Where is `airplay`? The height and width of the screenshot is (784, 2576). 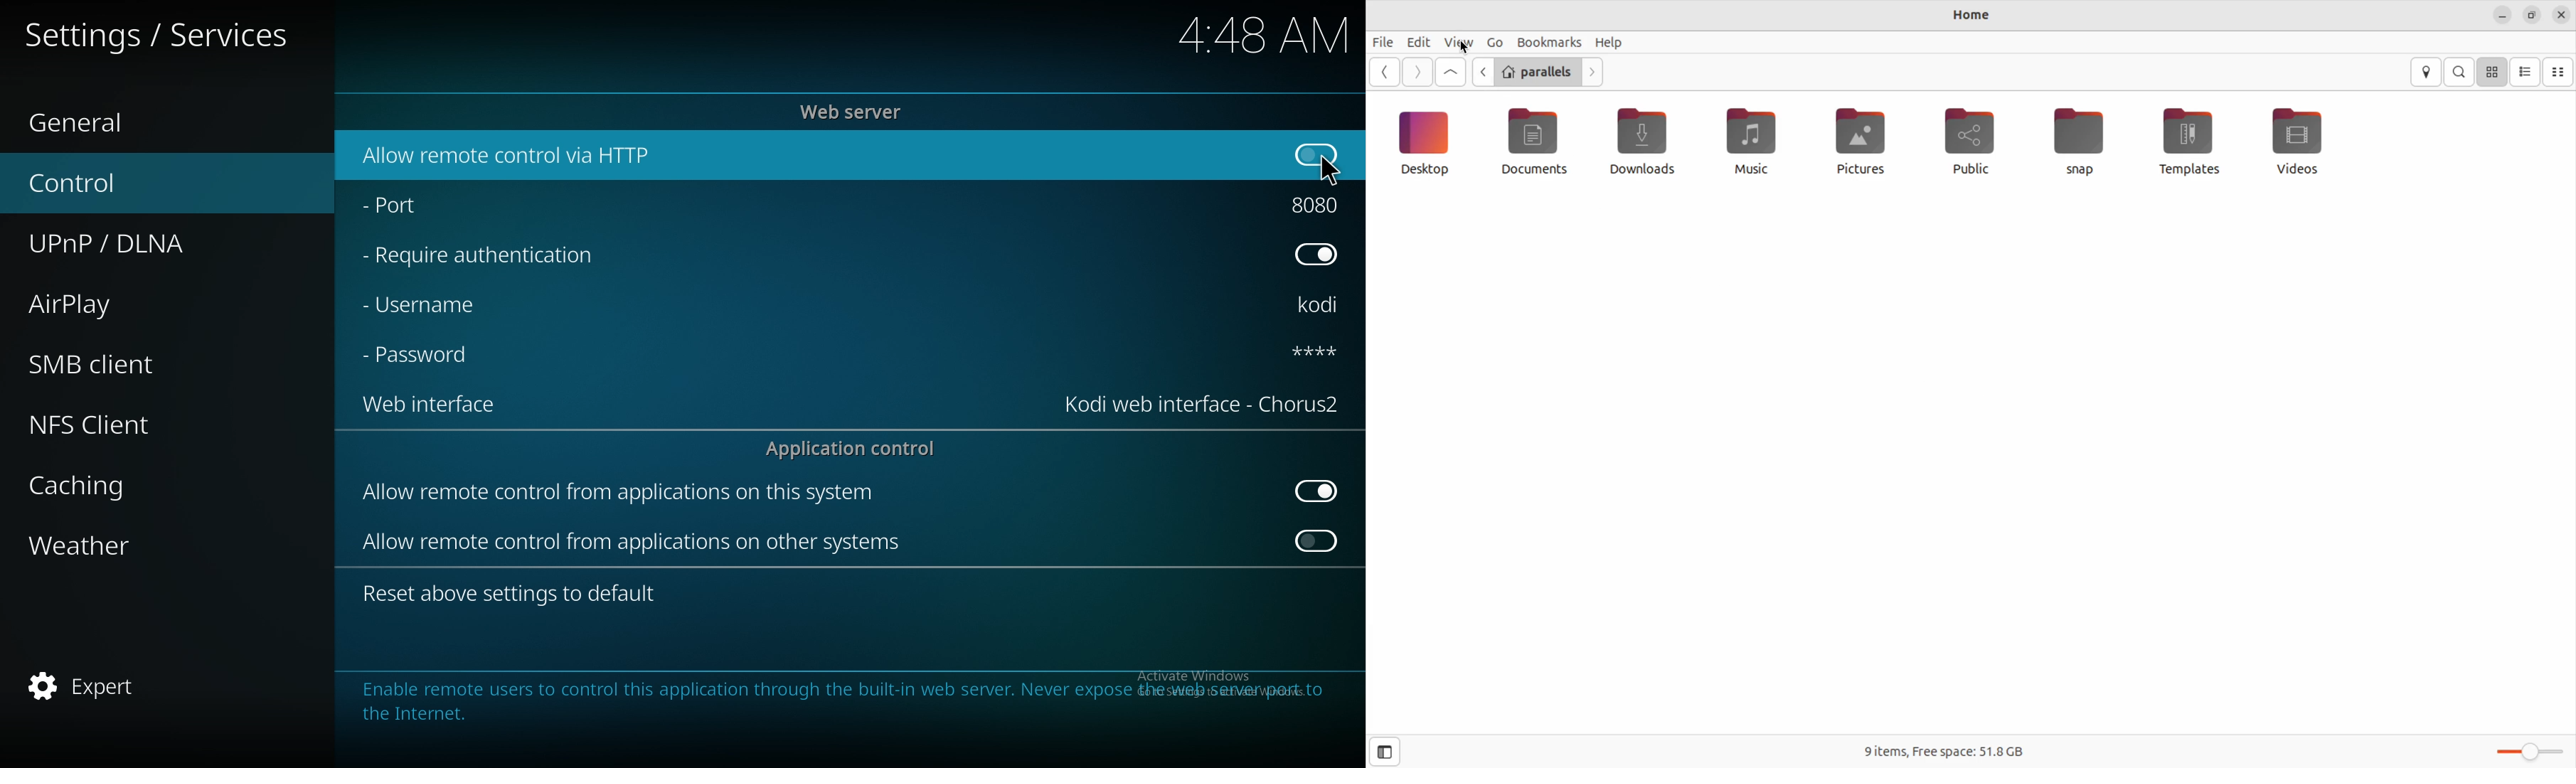
airplay is located at coordinates (107, 306).